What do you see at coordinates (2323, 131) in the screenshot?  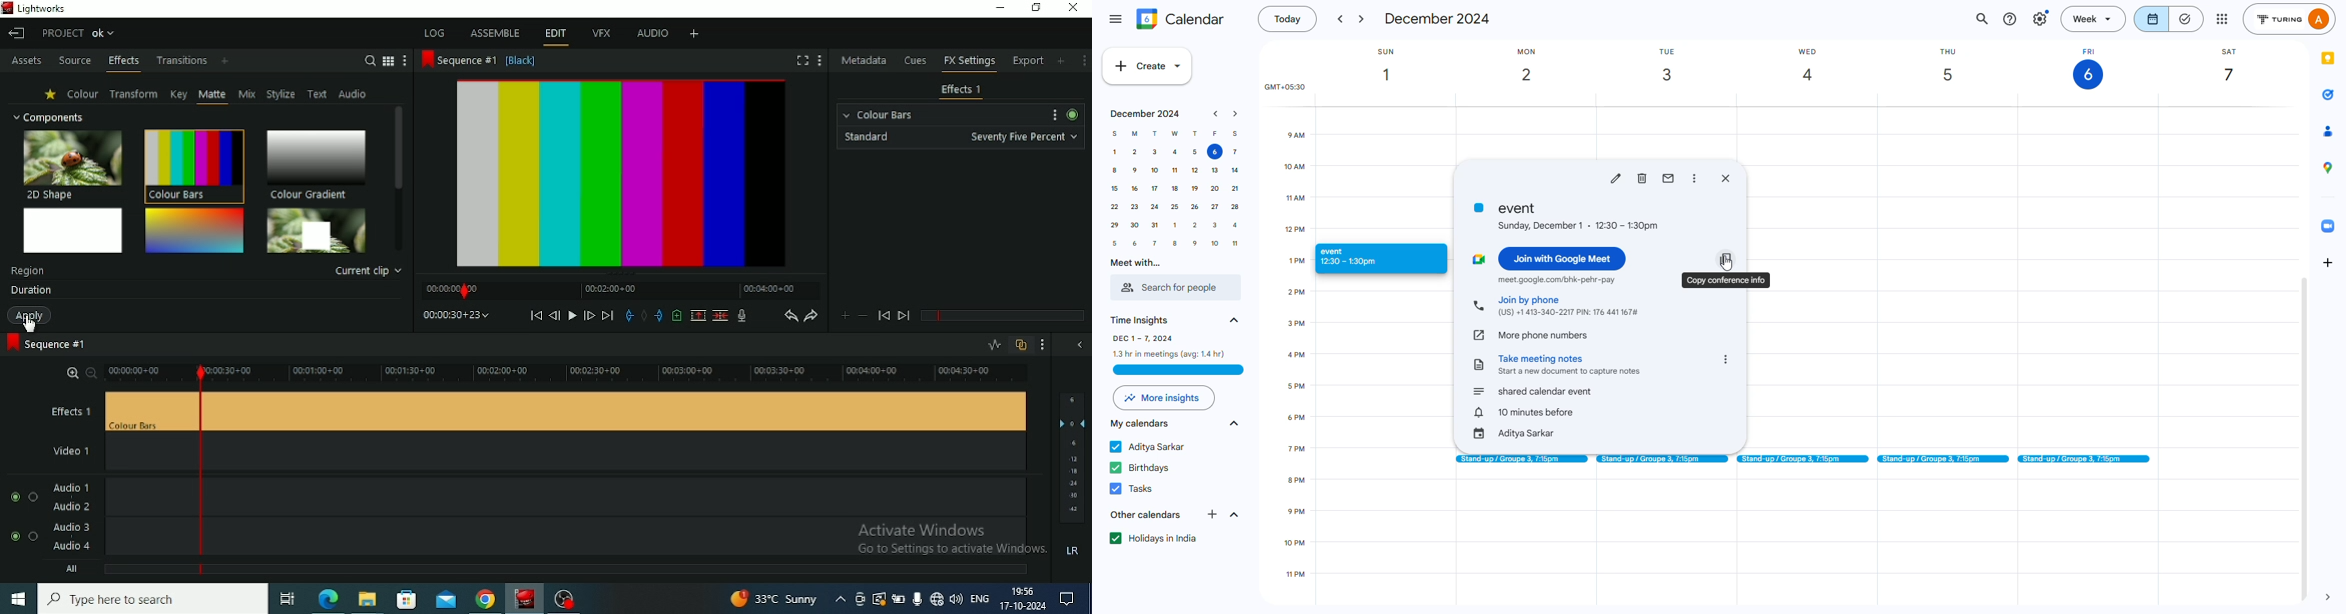 I see `app` at bounding box center [2323, 131].